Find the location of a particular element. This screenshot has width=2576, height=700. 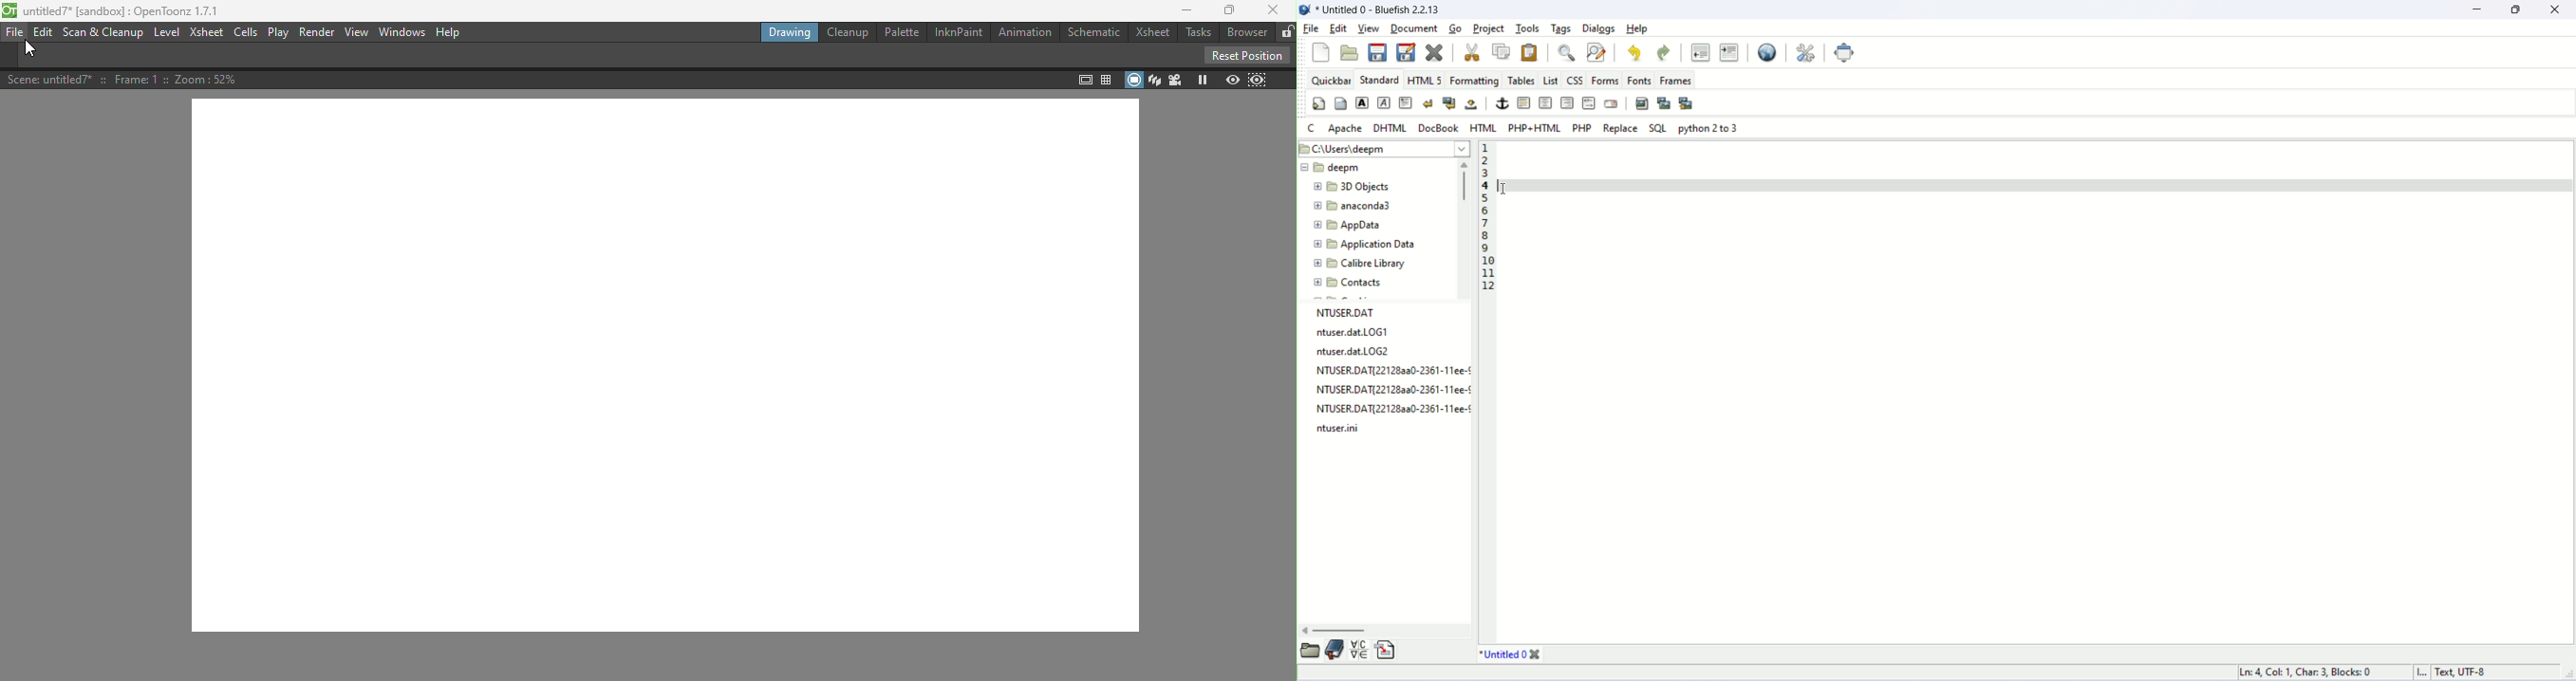

Cells is located at coordinates (248, 33).